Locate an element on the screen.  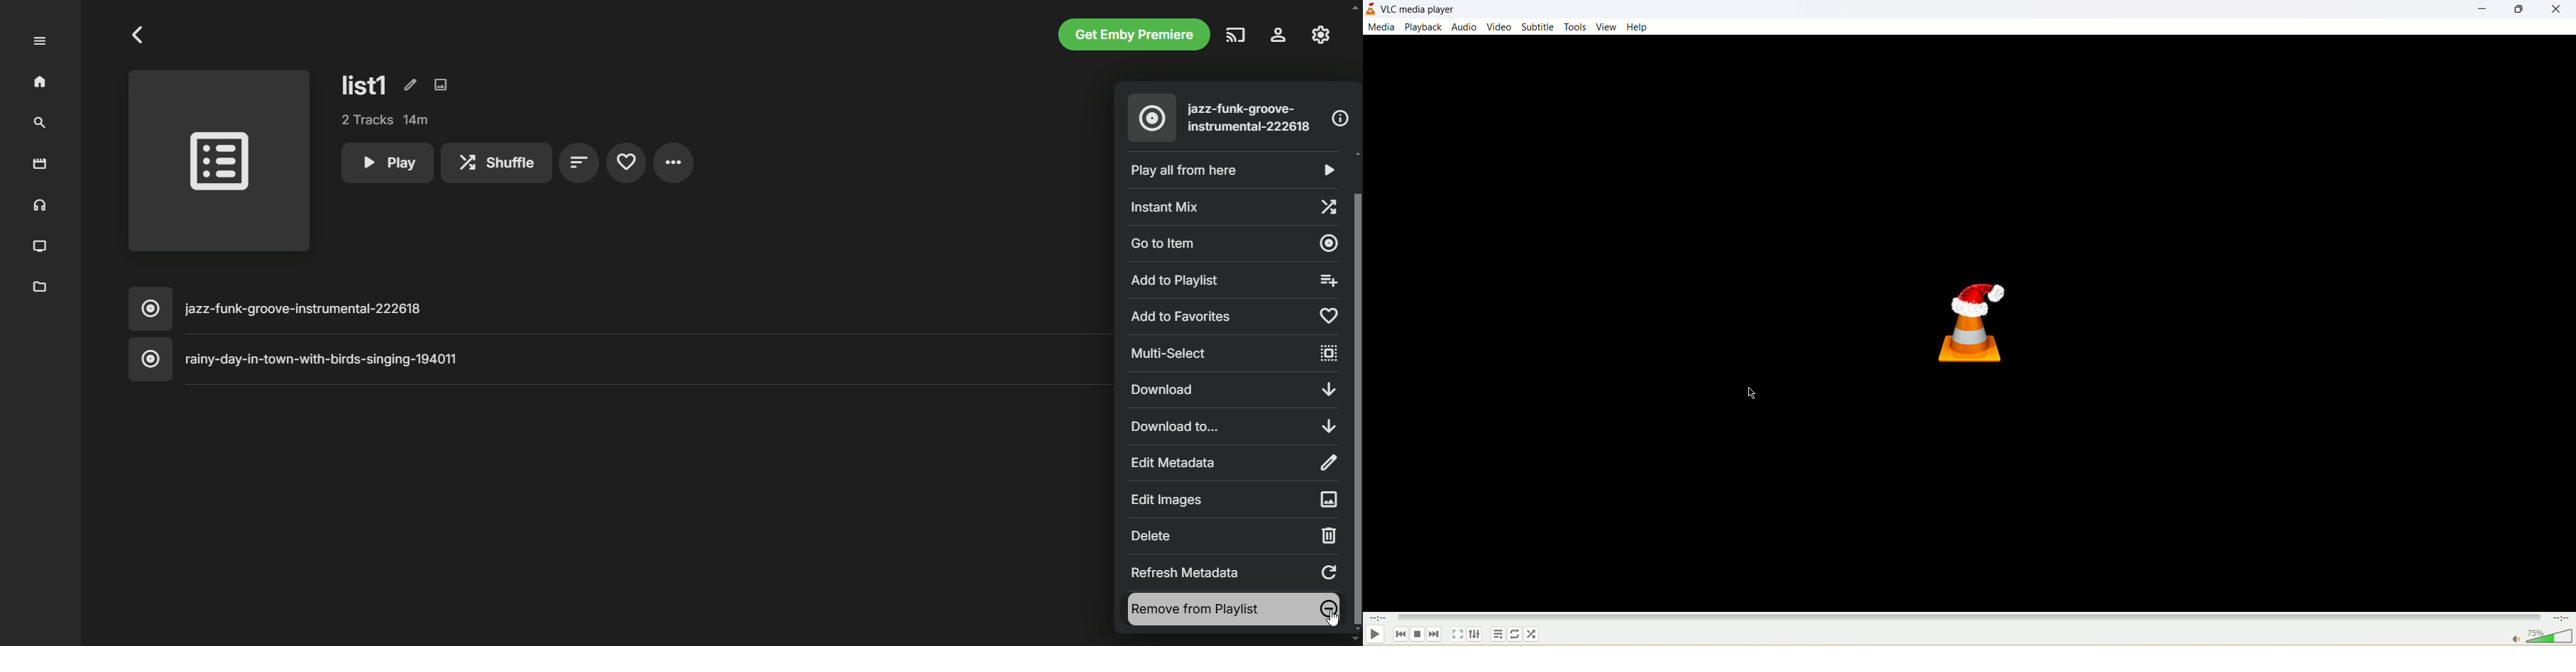
expand is located at coordinates (40, 41).